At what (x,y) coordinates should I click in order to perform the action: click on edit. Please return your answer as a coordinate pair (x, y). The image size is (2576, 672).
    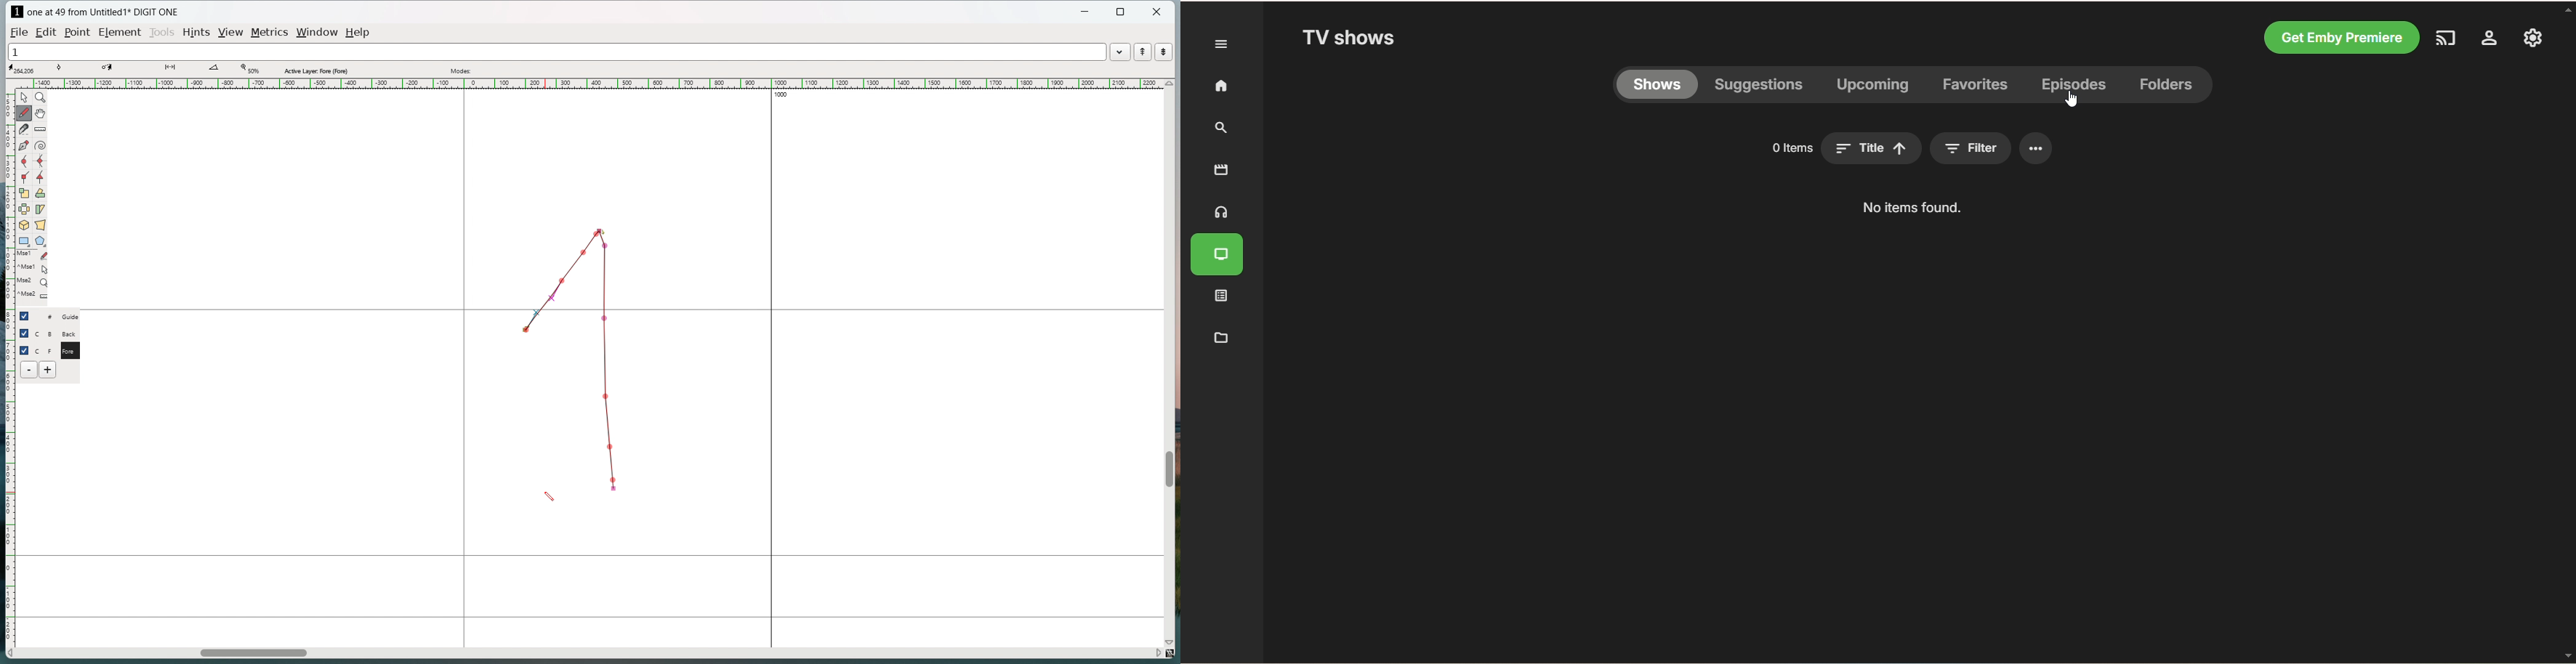
    Looking at the image, I should click on (48, 32).